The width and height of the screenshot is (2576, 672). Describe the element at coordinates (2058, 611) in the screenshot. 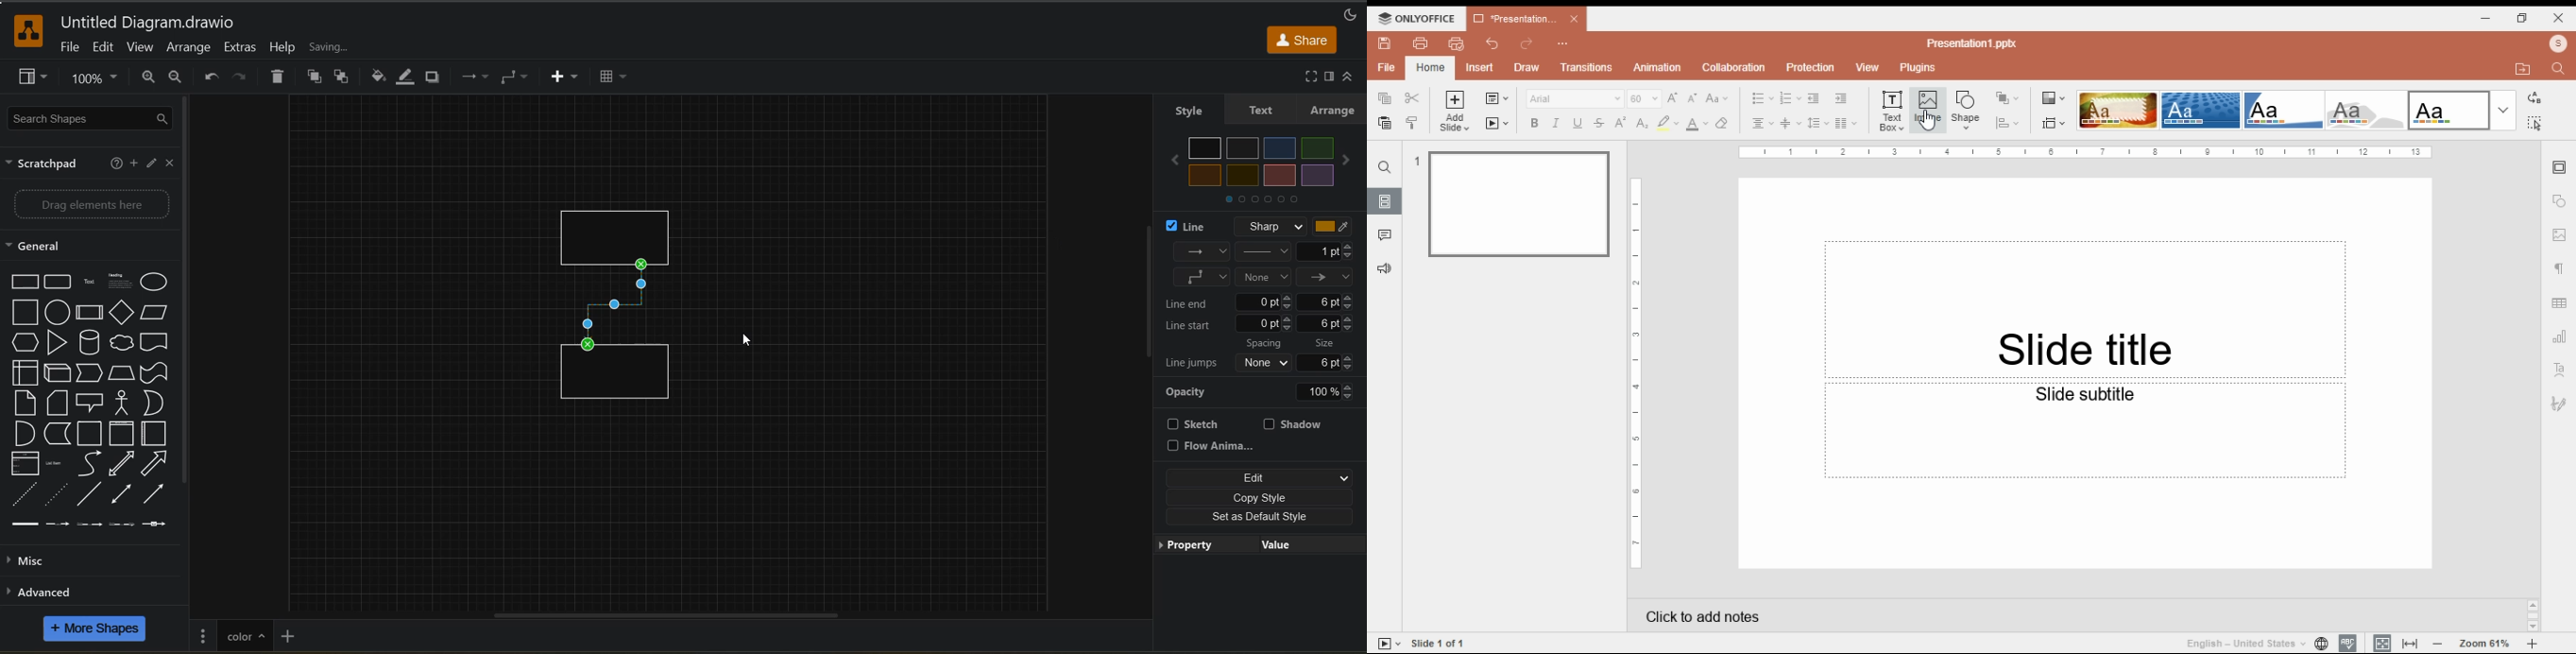

I see `click to add notes` at that location.